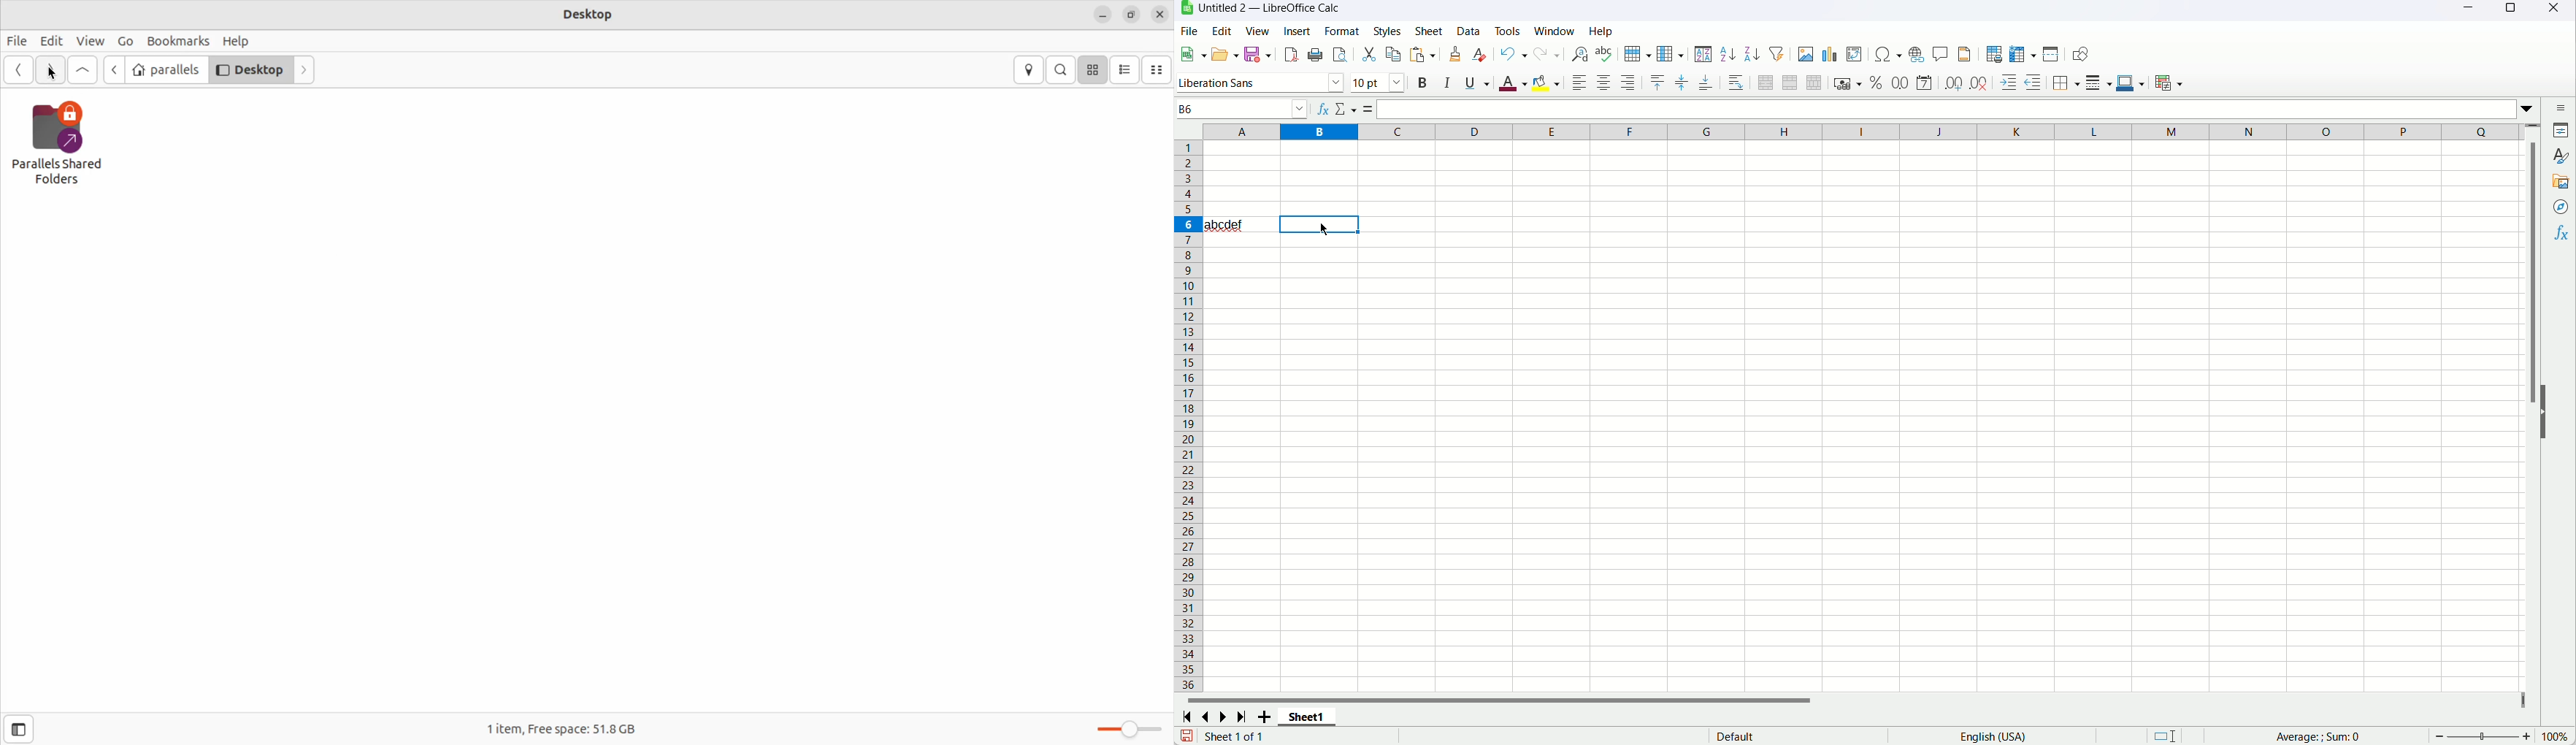 This screenshot has width=2576, height=756. I want to click on insert pivot table, so click(1855, 55).